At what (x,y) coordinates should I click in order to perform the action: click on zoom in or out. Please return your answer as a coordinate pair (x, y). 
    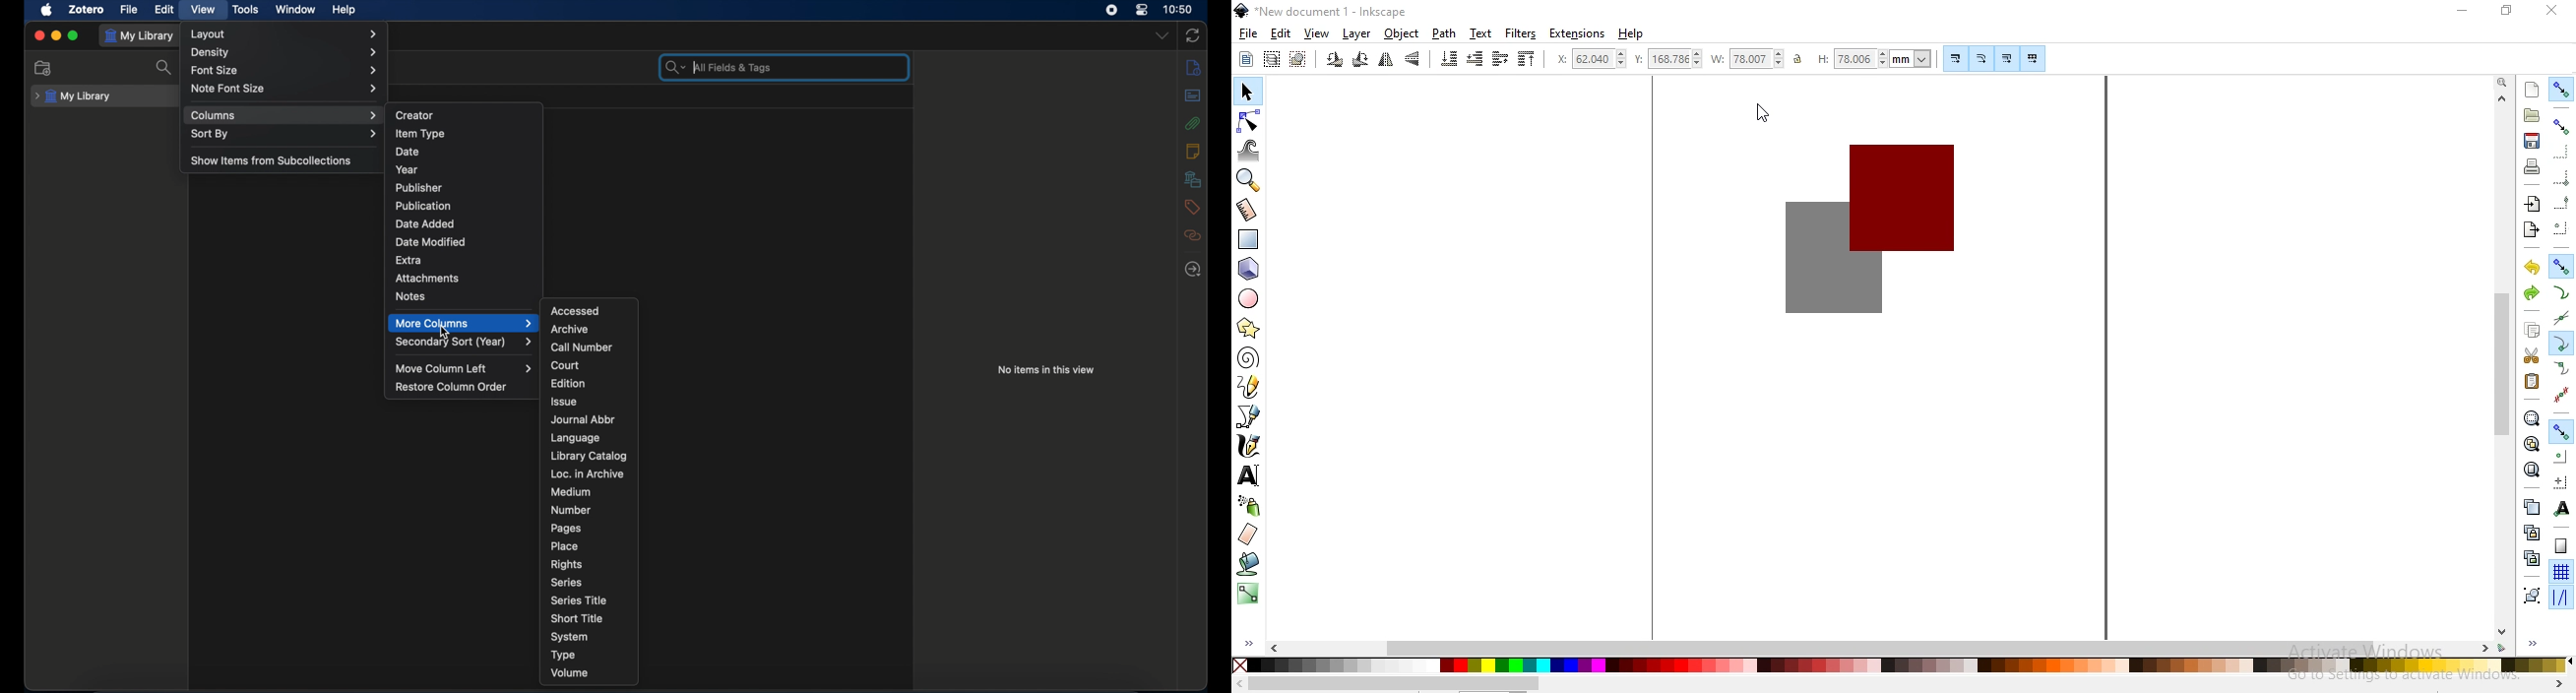
    Looking at the image, I should click on (1246, 180).